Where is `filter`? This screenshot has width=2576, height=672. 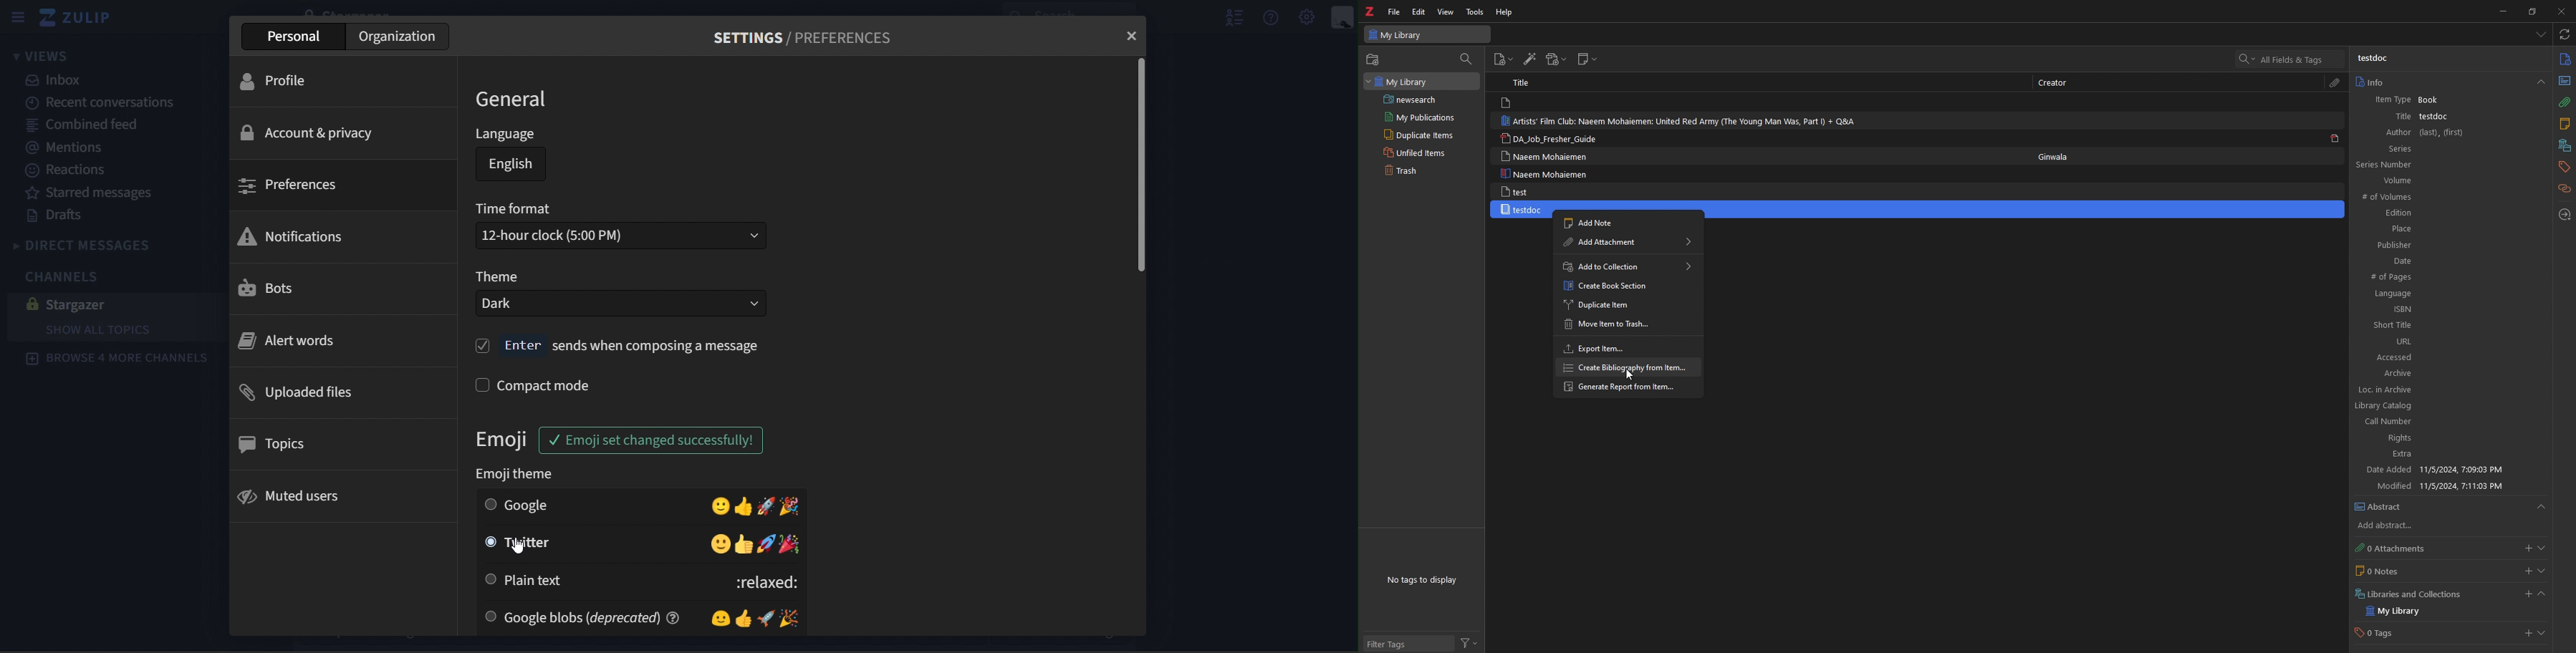 filter is located at coordinates (1469, 643).